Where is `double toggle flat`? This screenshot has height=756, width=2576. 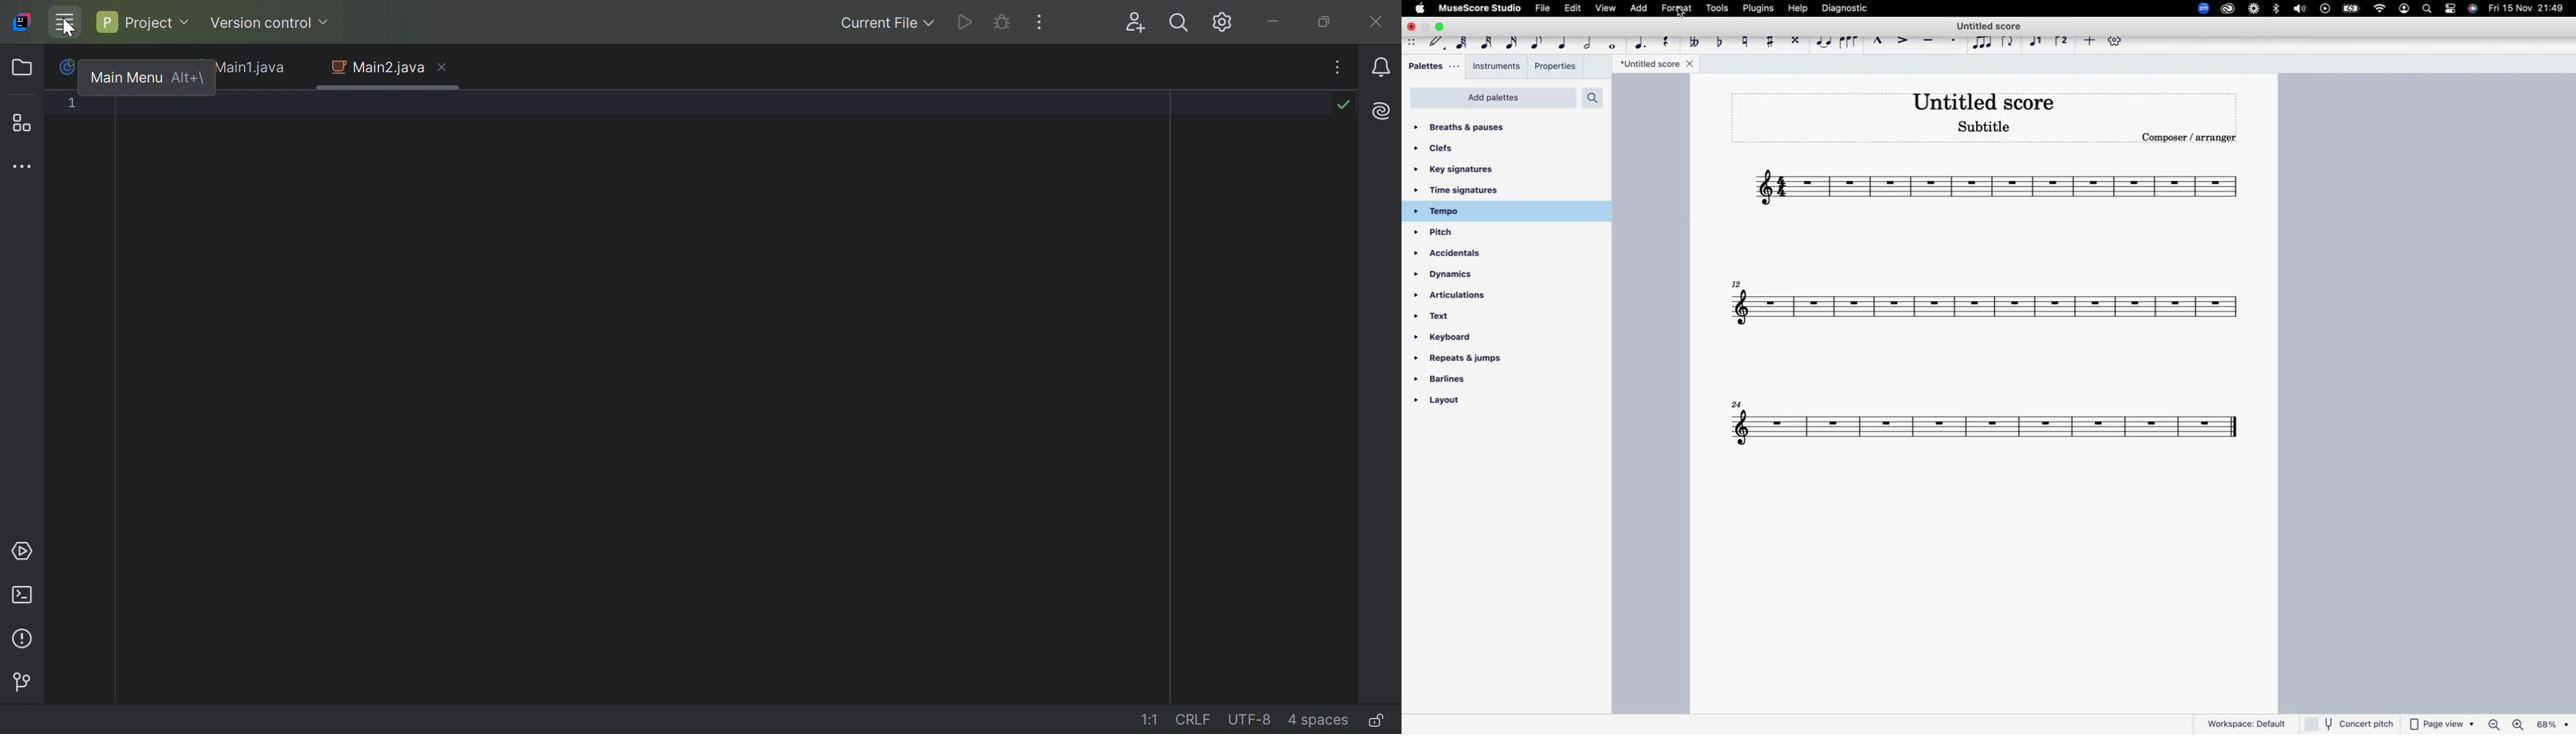 double toggle flat is located at coordinates (1697, 41).